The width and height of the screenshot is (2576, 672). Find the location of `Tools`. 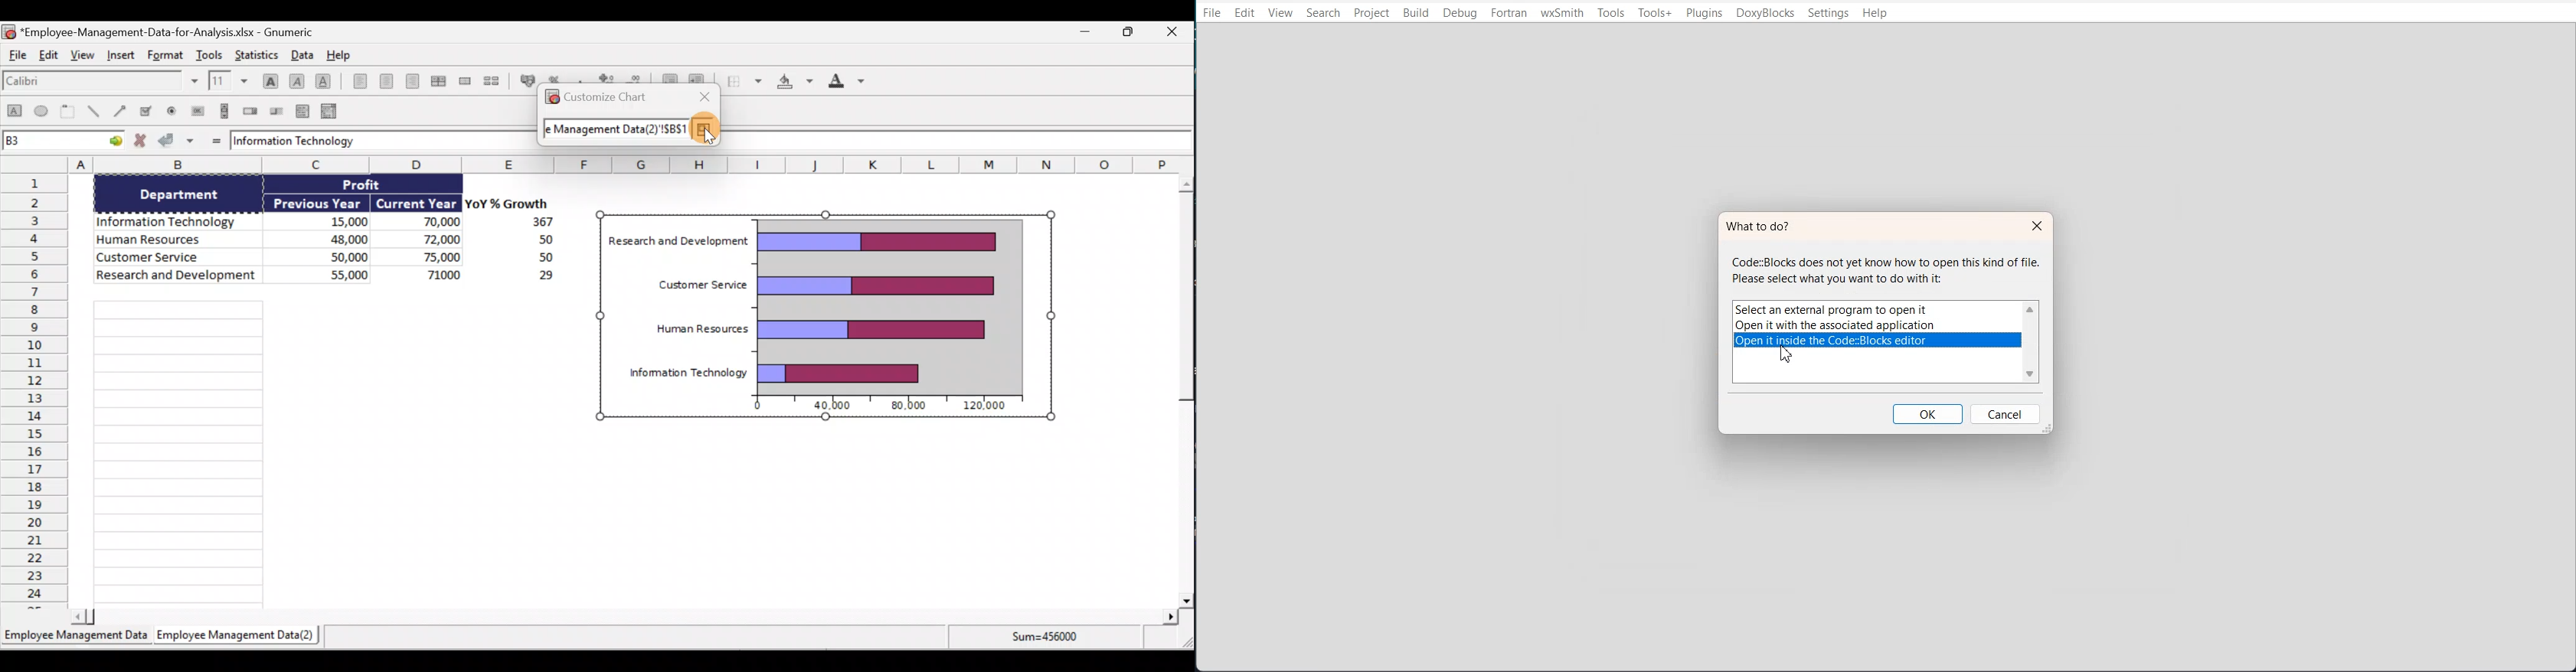

Tools is located at coordinates (210, 53).